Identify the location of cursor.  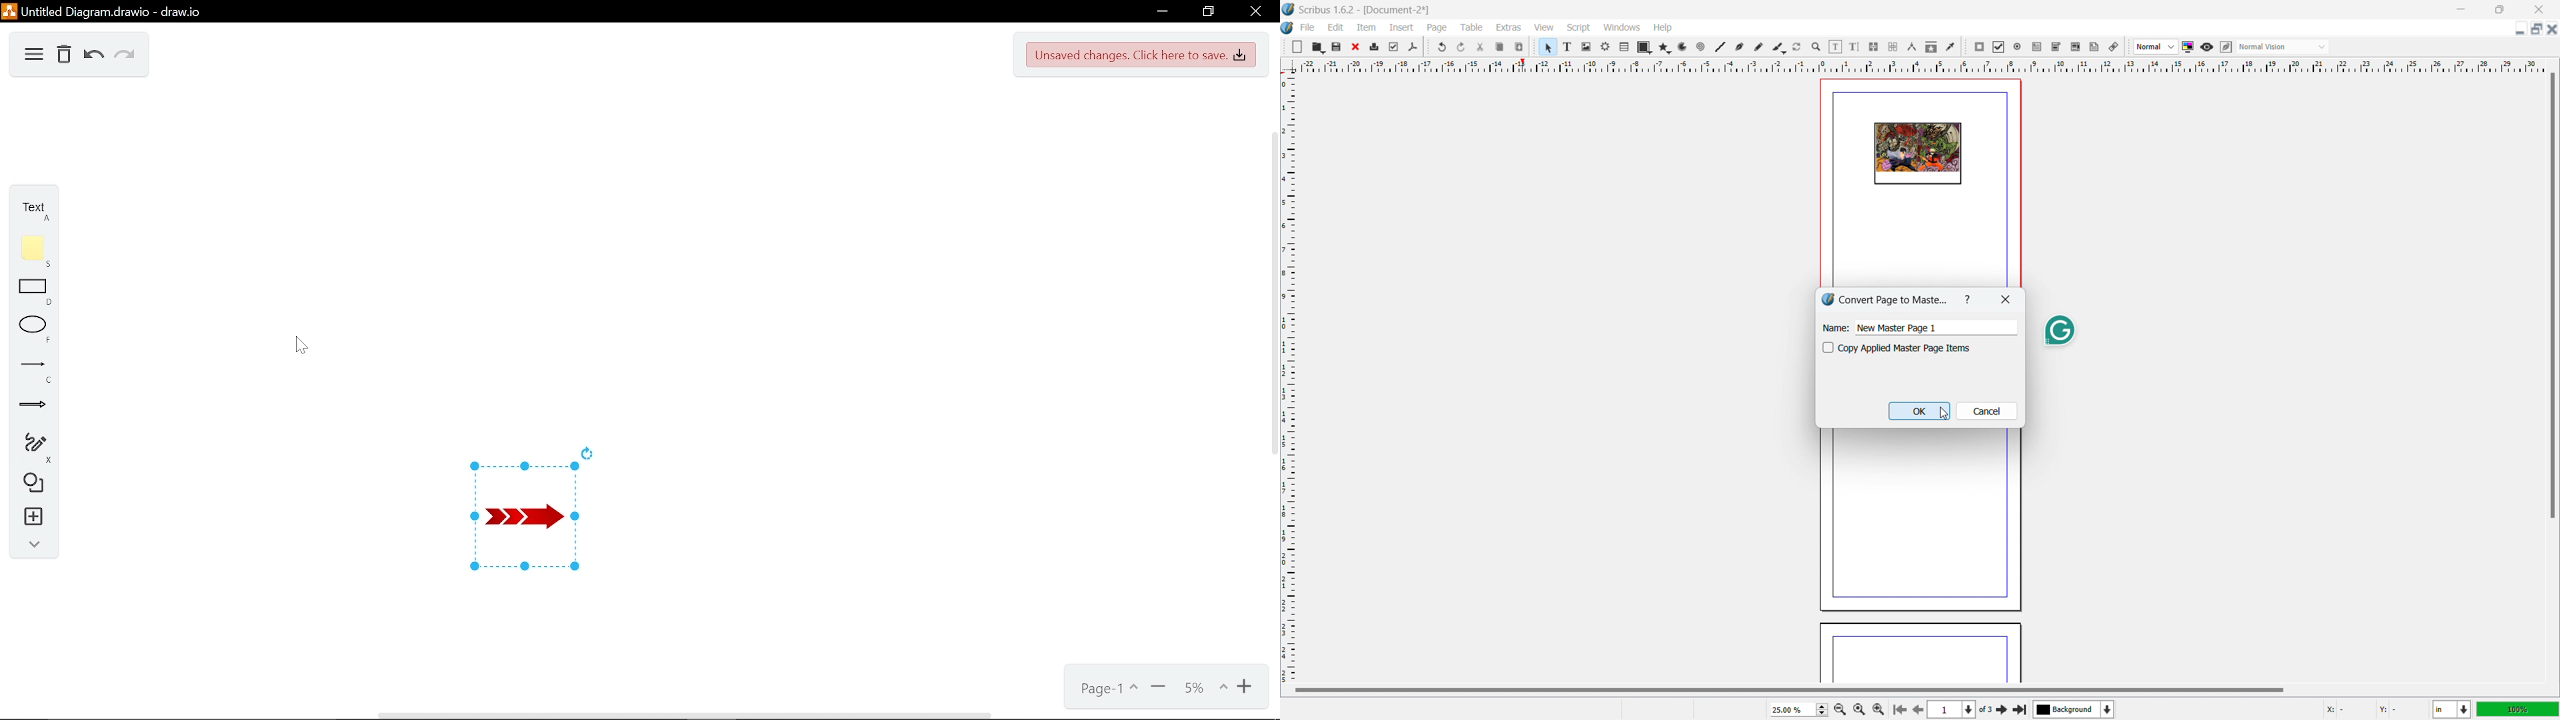
(1942, 413).